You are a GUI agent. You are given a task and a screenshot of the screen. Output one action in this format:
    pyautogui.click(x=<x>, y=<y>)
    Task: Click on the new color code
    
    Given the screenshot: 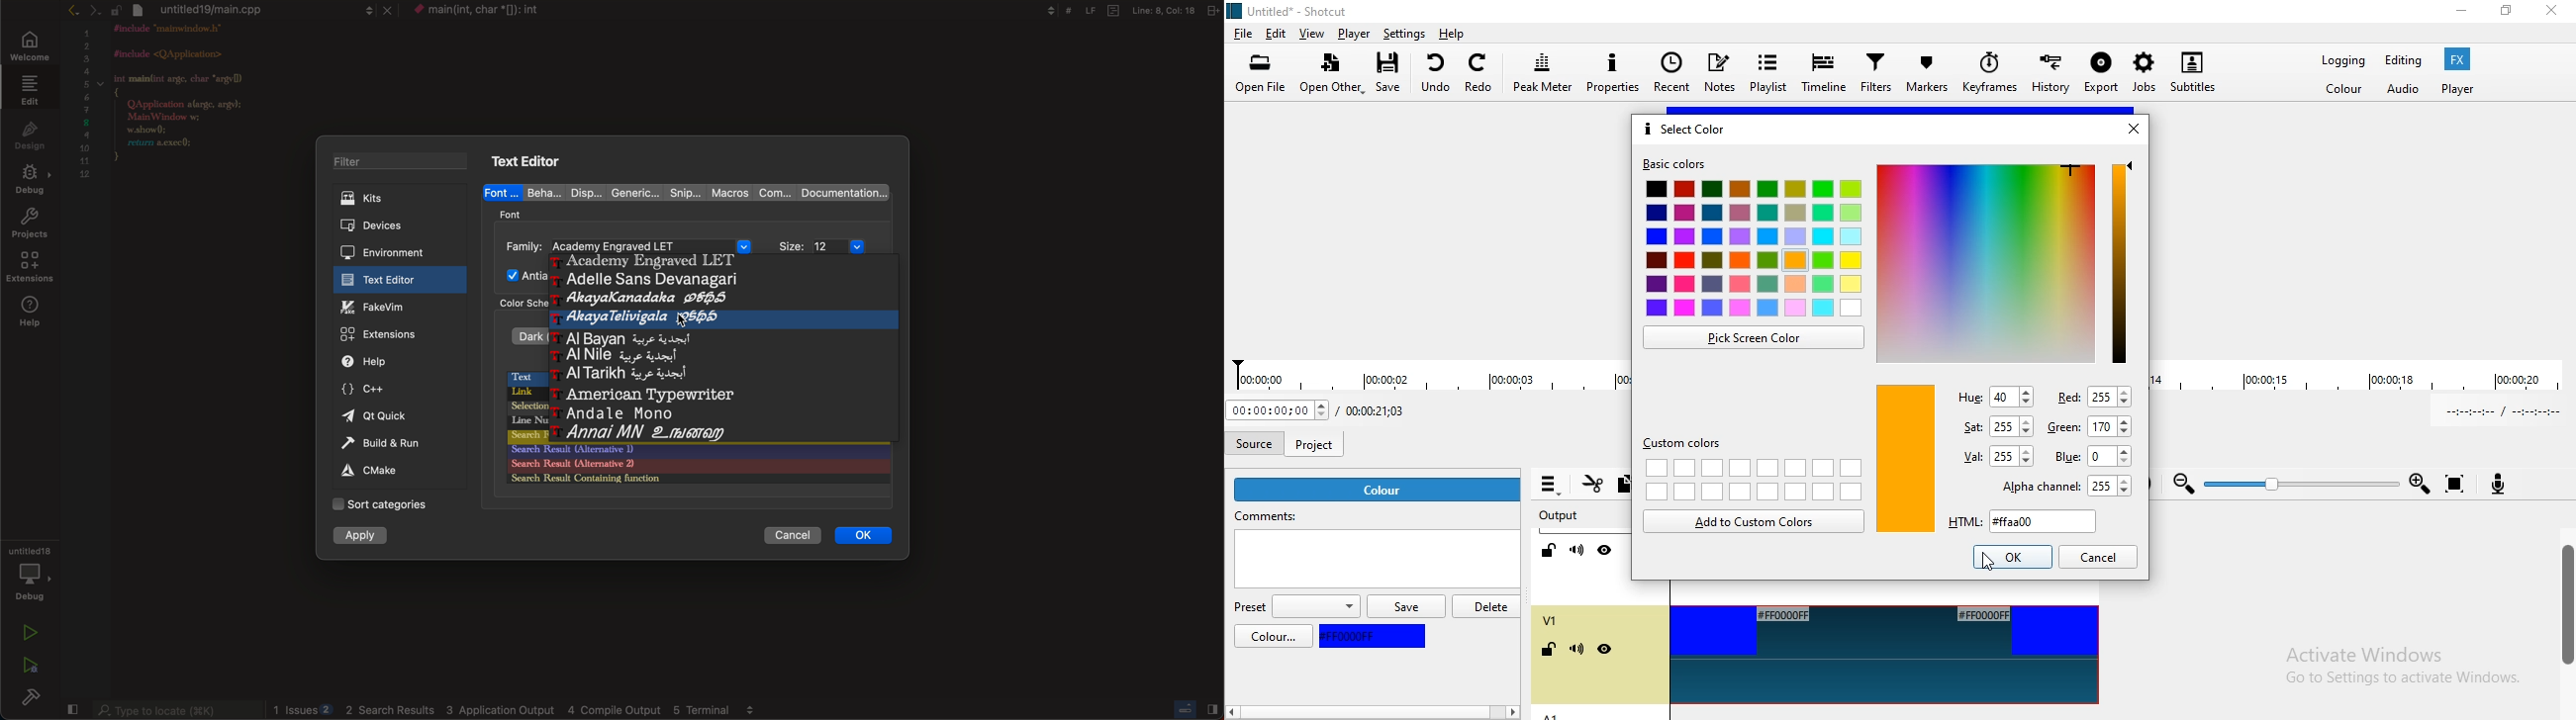 What is the action you would take?
    pyautogui.click(x=2026, y=522)
    